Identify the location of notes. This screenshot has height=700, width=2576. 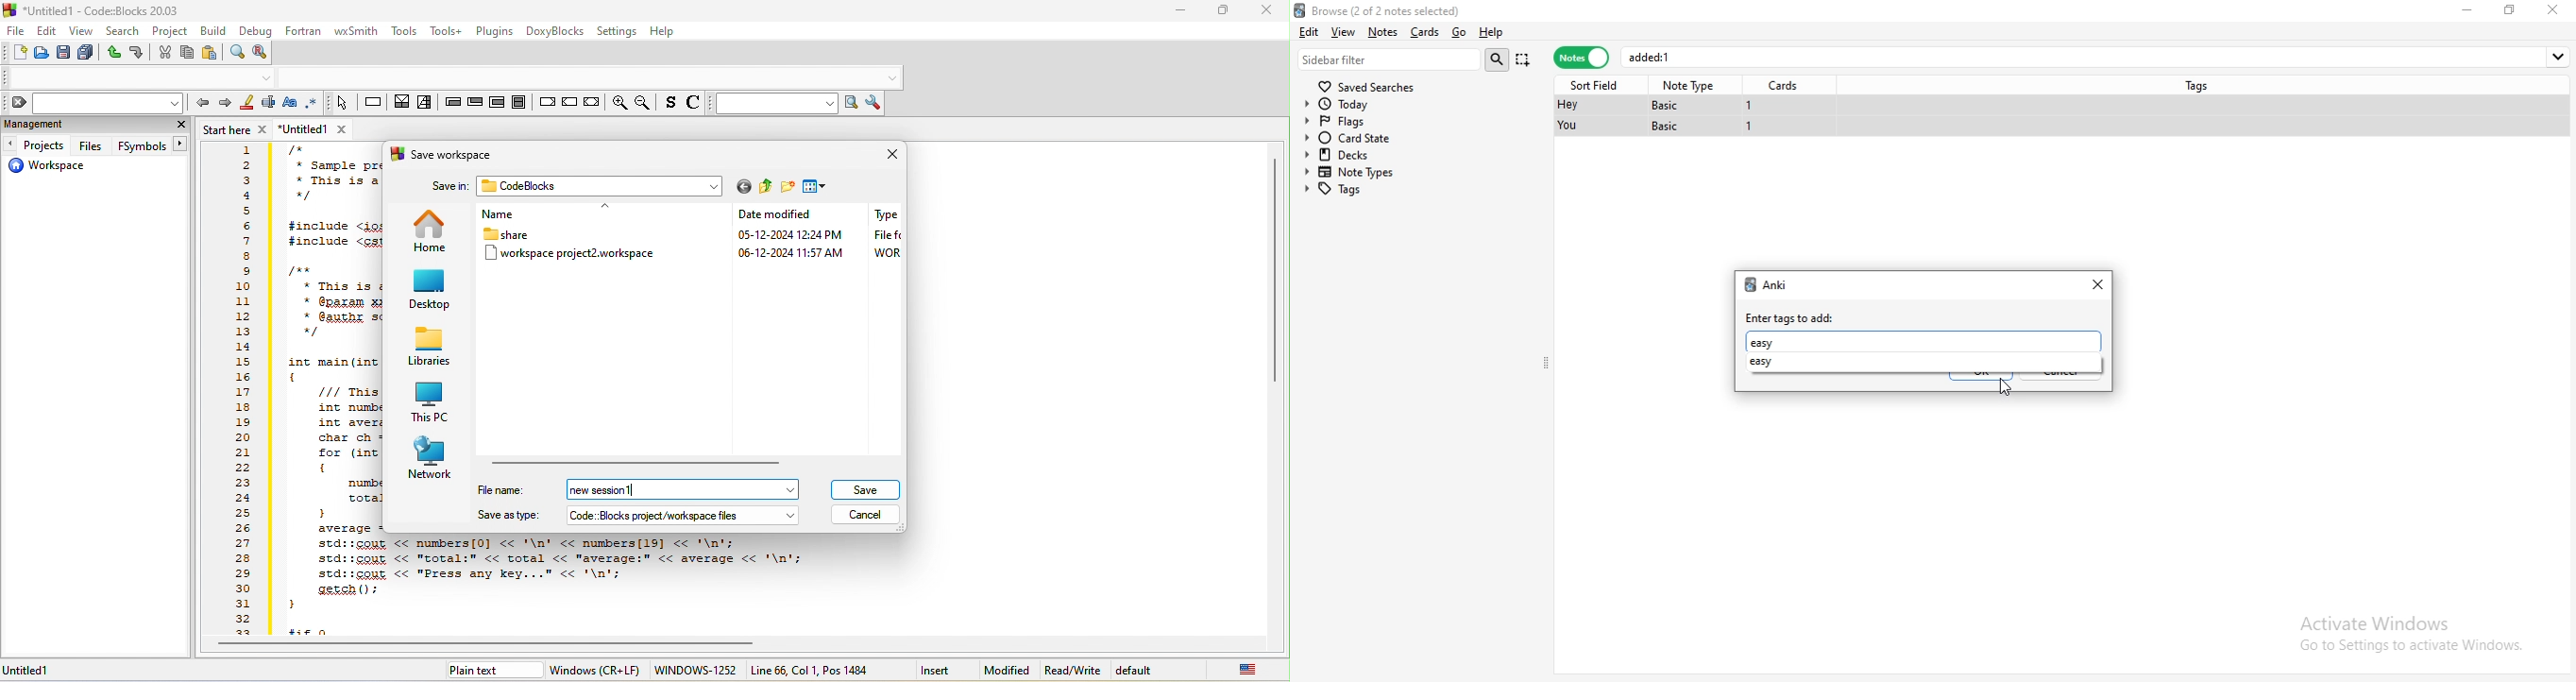
(1581, 58).